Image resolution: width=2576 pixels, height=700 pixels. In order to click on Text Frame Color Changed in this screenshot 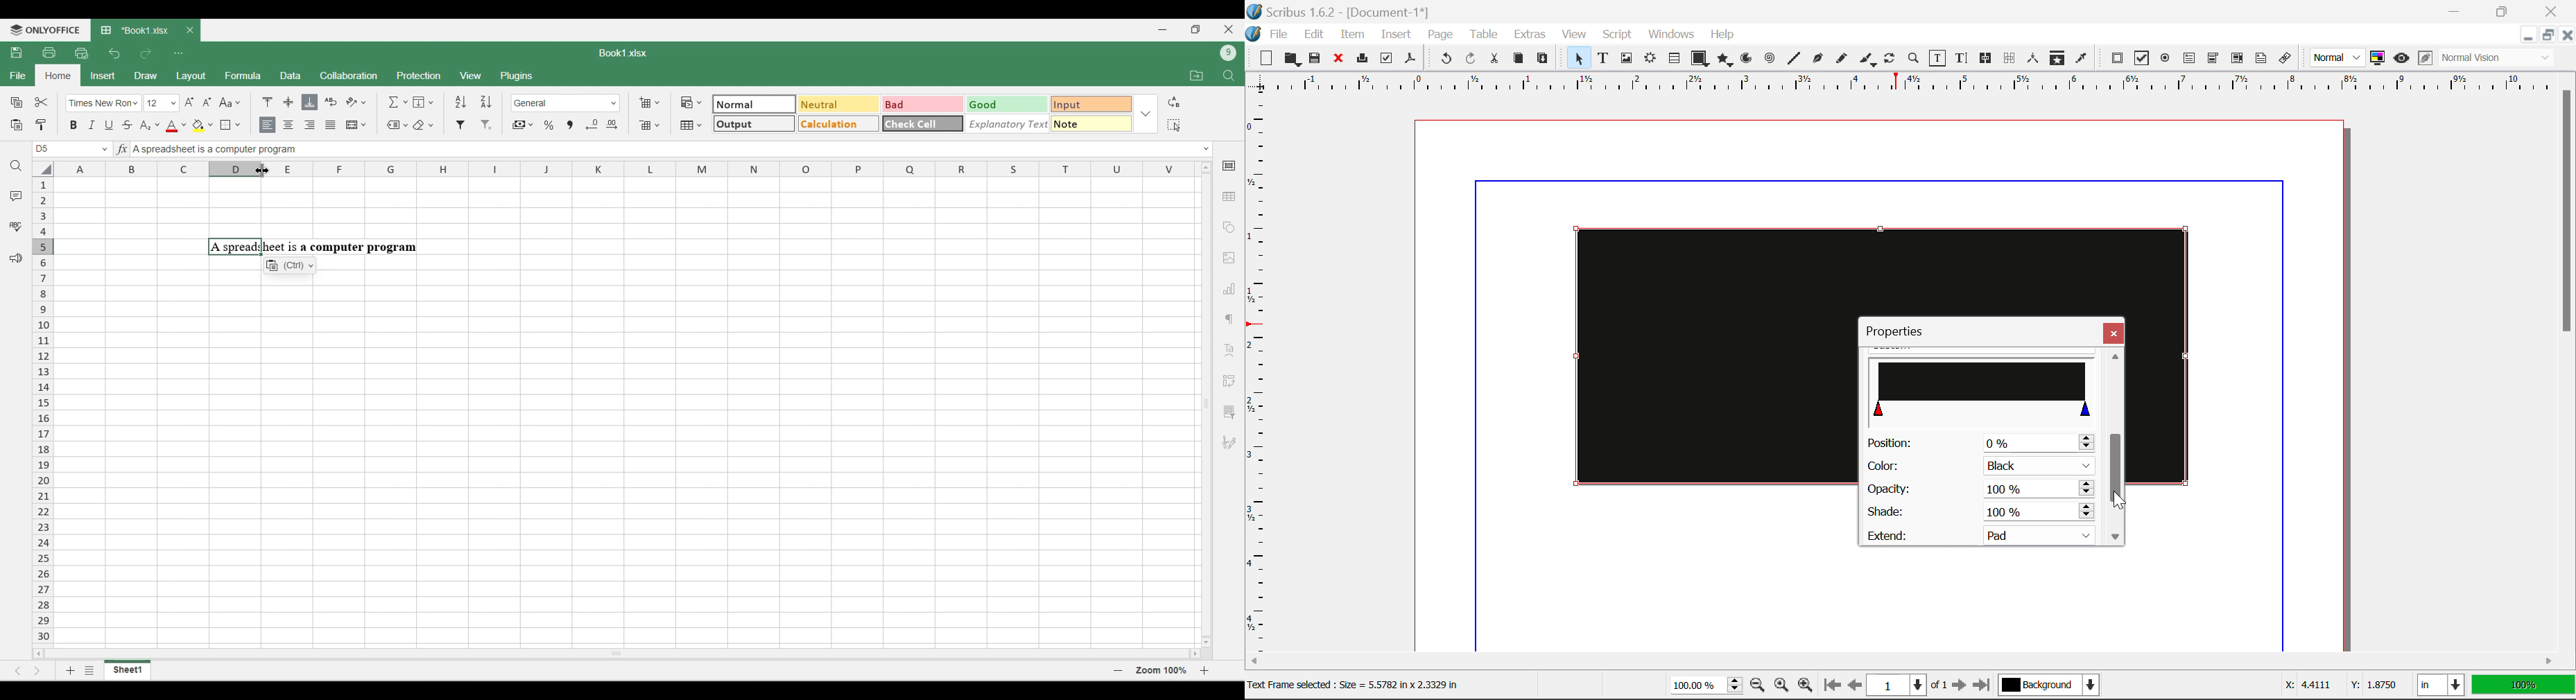, I will do `click(1694, 355)`.